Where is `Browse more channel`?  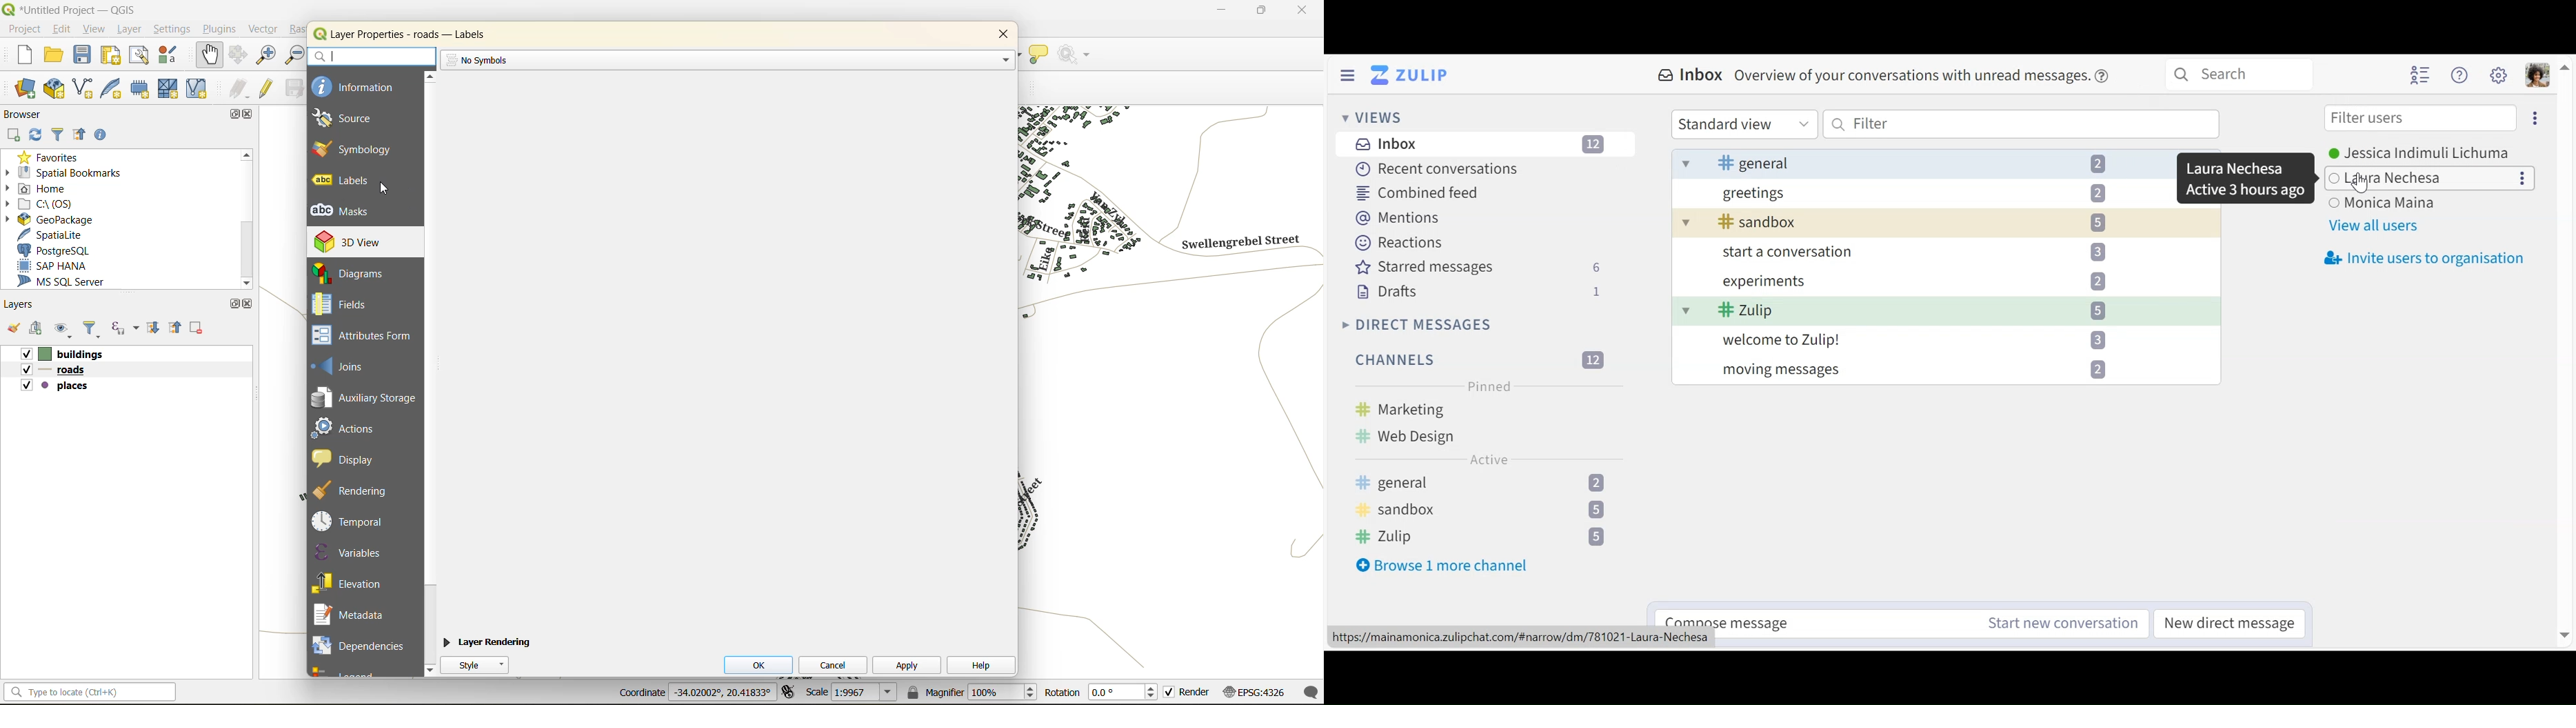 Browse more channel is located at coordinates (1443, 565).